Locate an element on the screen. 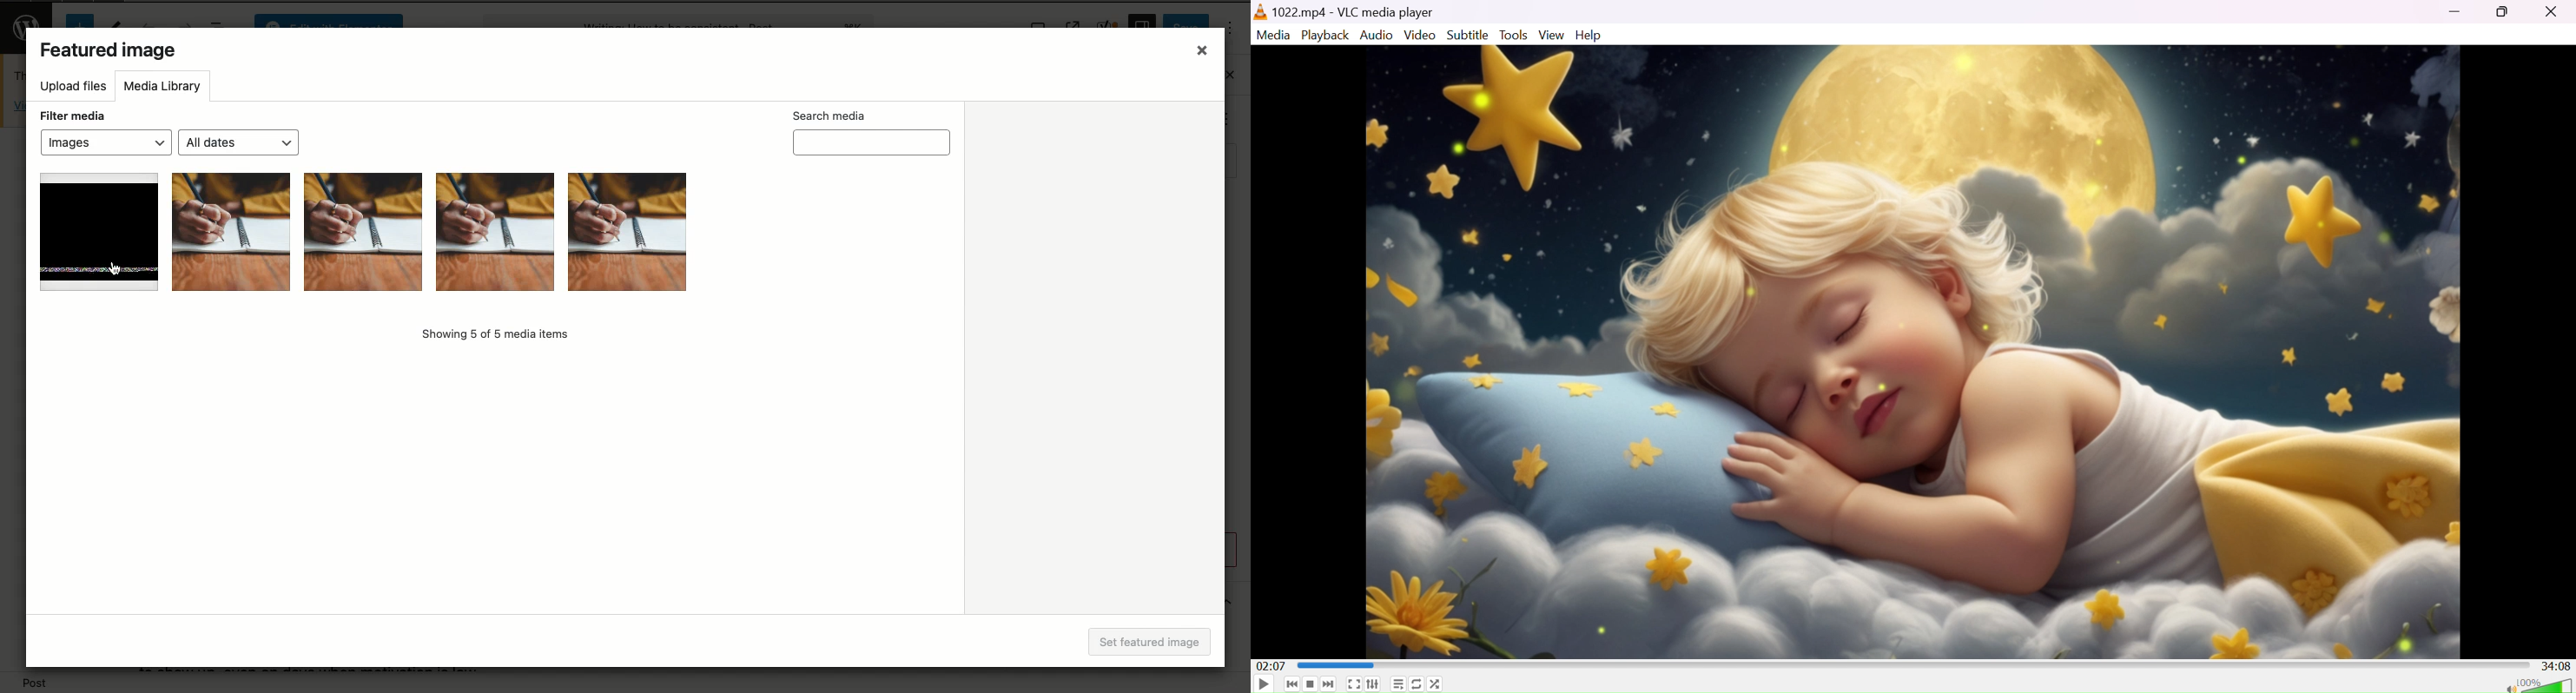 The width and height of the screenshot is (2576, 700). Close is located at coordinates (1200, 51).